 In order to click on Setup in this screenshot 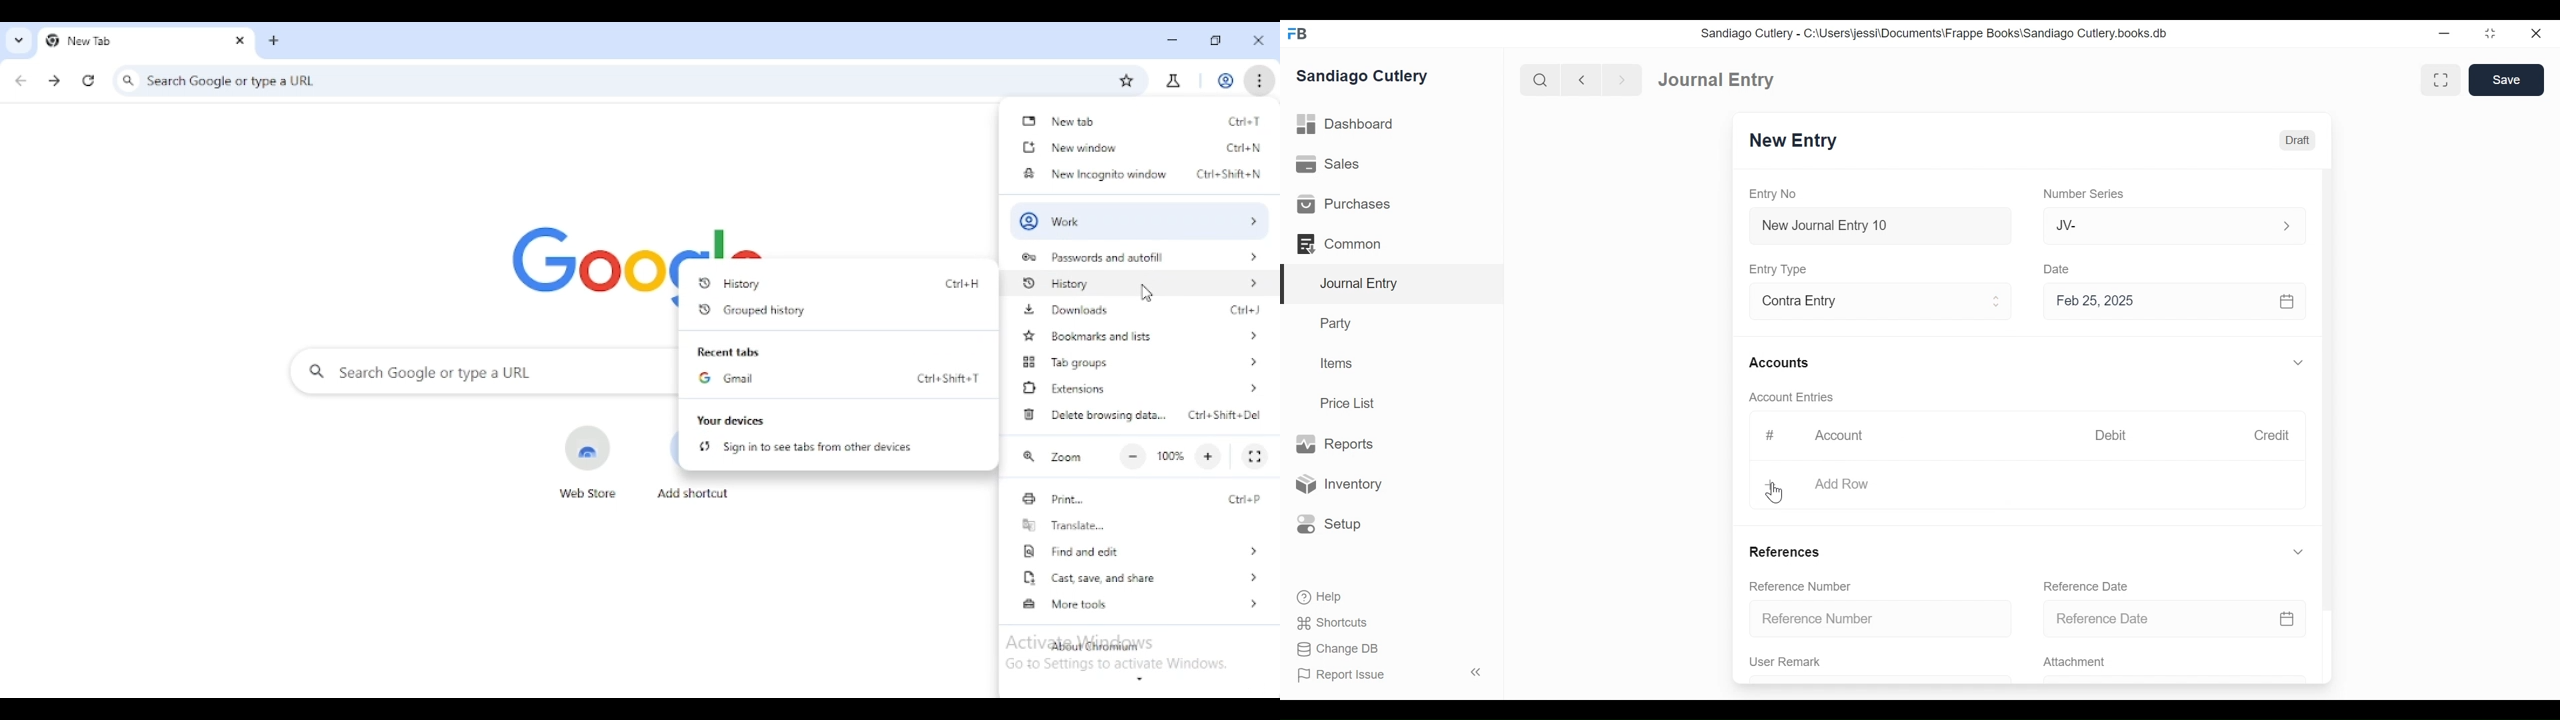, I will do `click(1329, 523)`.